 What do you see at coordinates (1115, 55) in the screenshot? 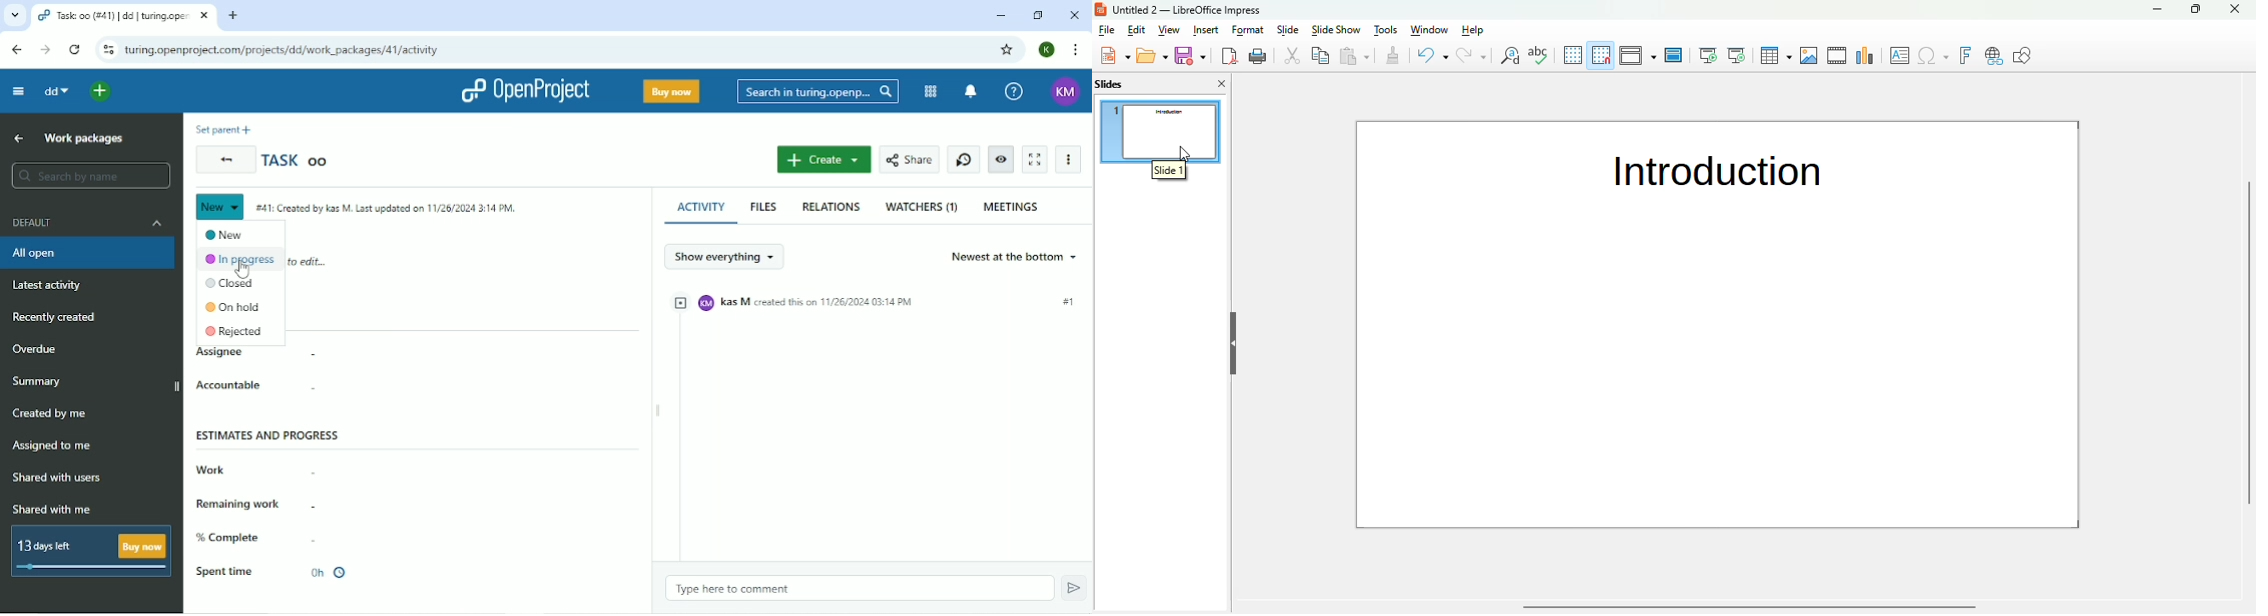
I see `new` at bounding box center [1115, 55].